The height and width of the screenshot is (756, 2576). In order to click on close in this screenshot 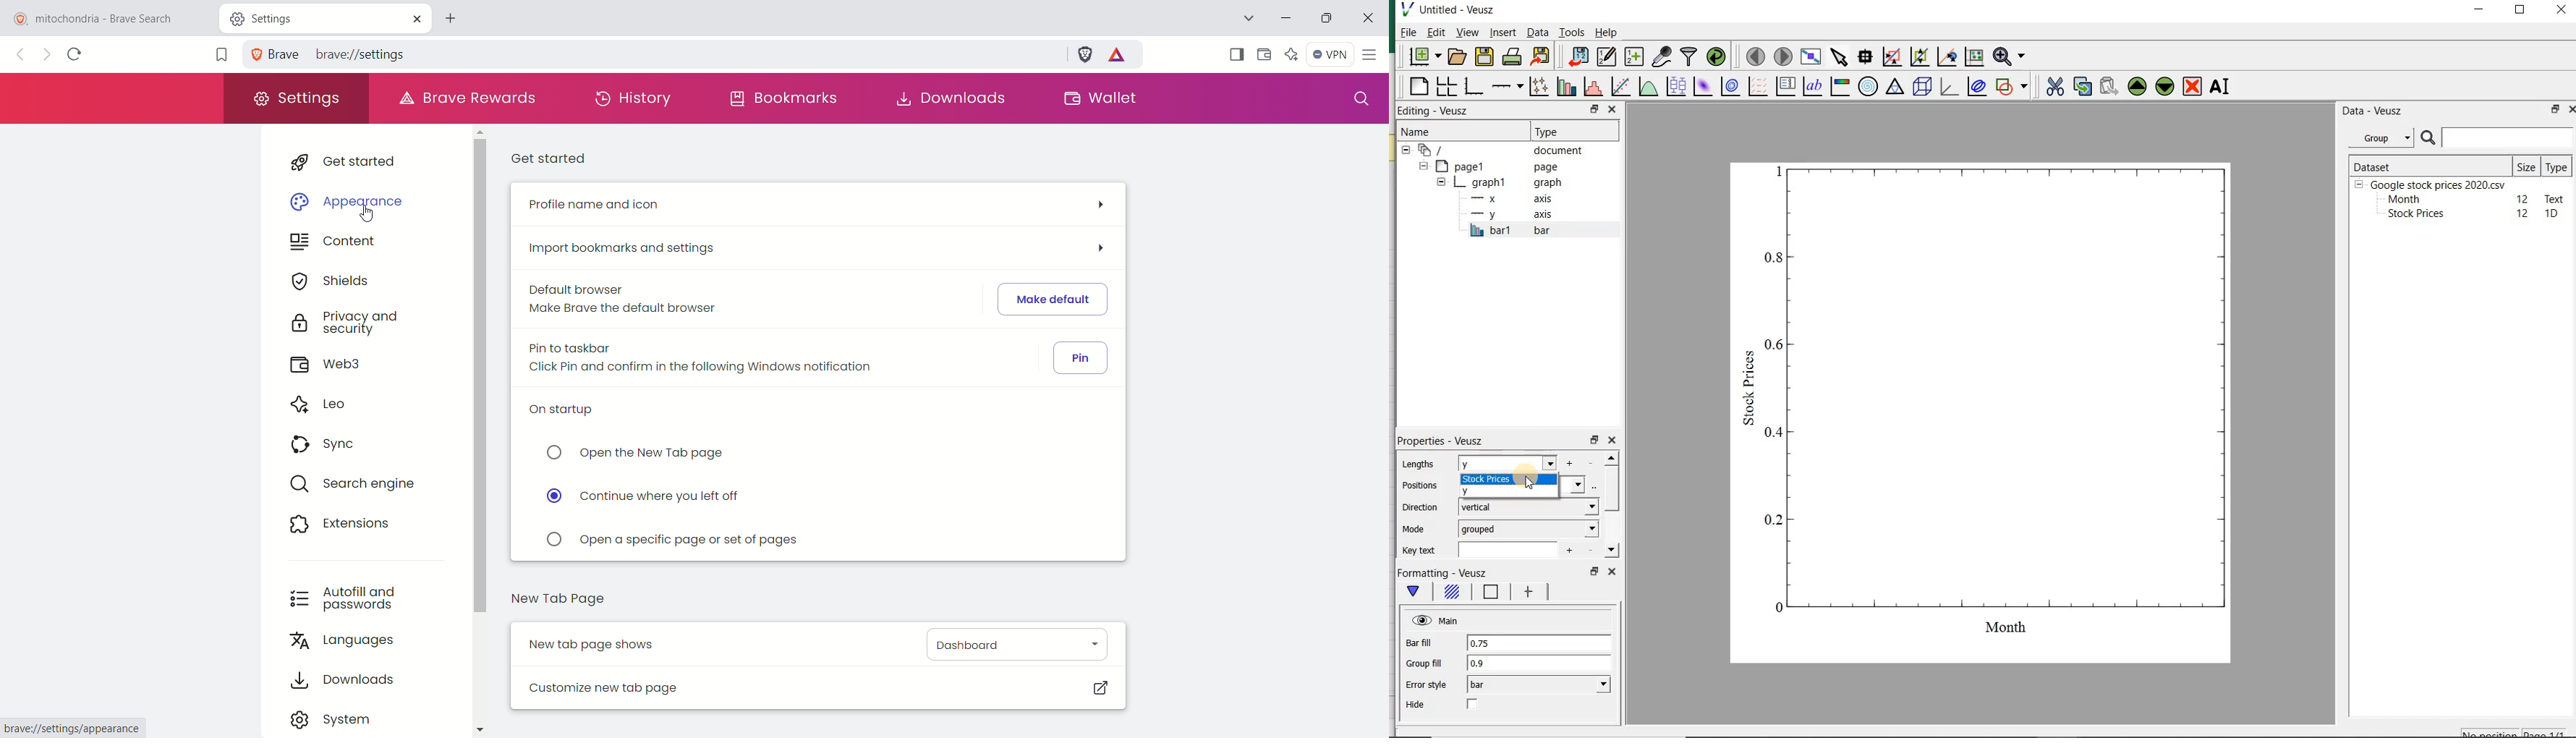, I will do `click(1612, 573)`.